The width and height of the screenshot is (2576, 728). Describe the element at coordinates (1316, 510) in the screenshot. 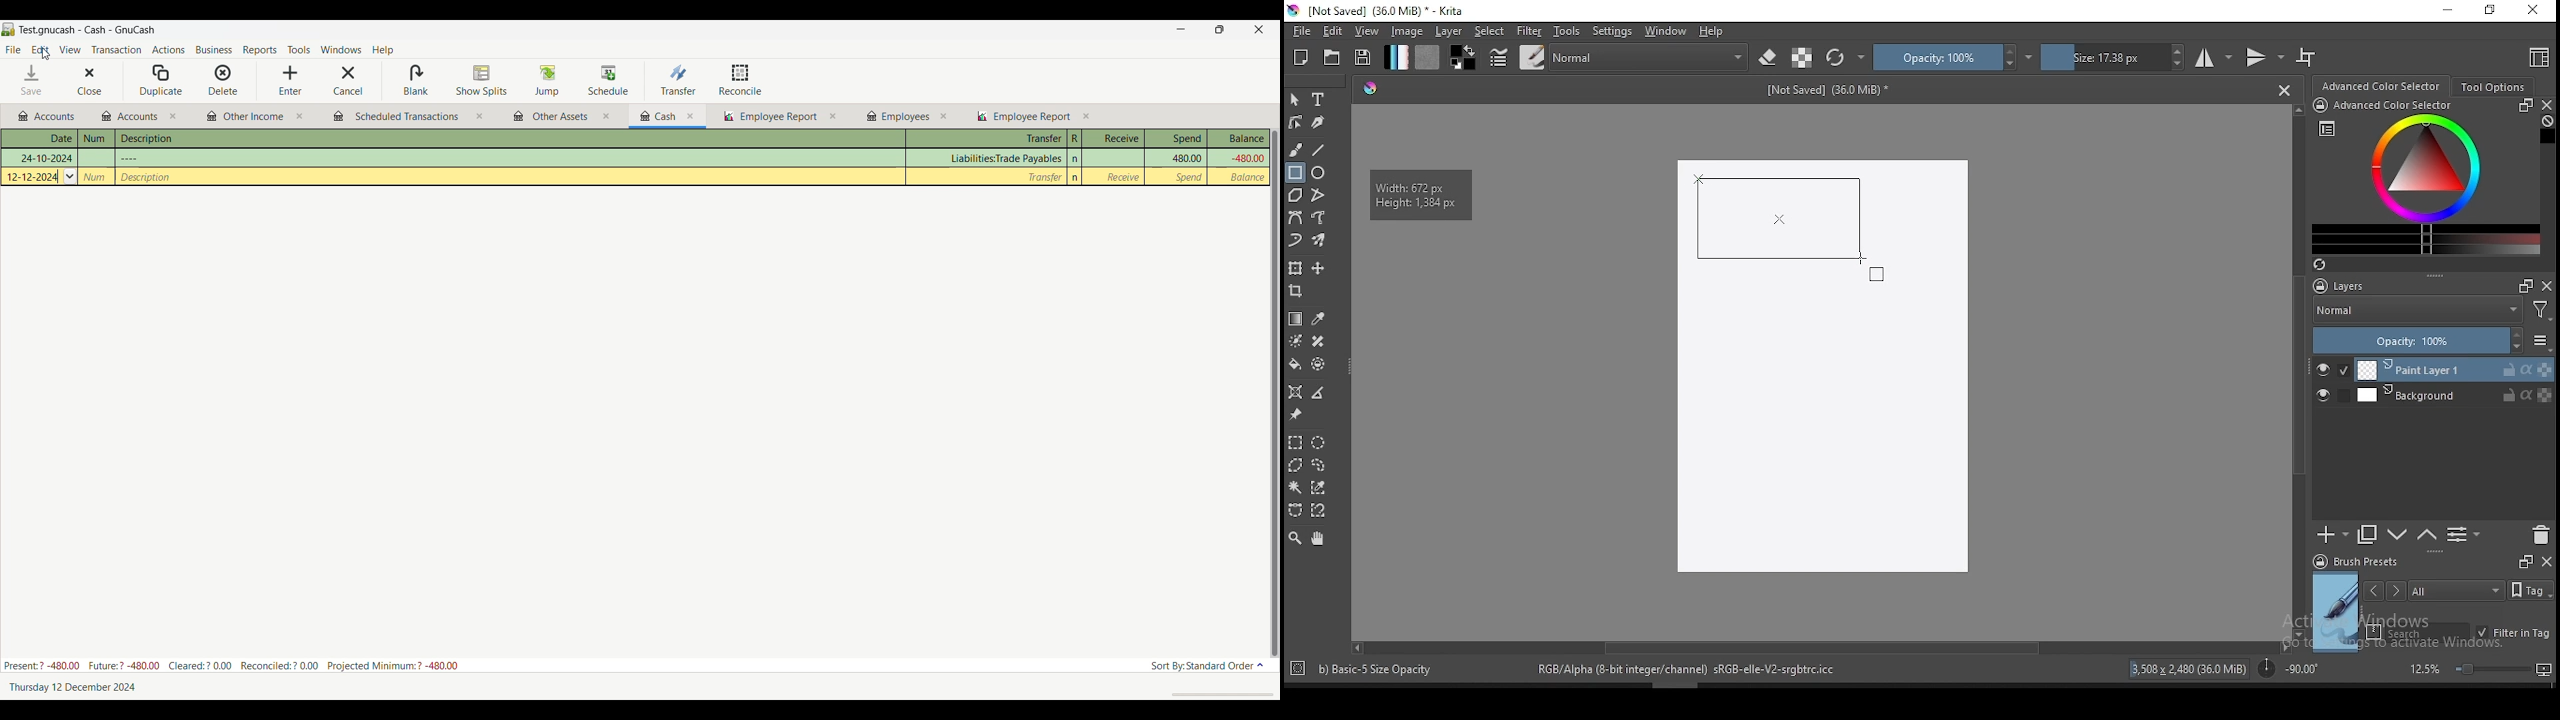

I see `magnetic curve selection tool` at that location.